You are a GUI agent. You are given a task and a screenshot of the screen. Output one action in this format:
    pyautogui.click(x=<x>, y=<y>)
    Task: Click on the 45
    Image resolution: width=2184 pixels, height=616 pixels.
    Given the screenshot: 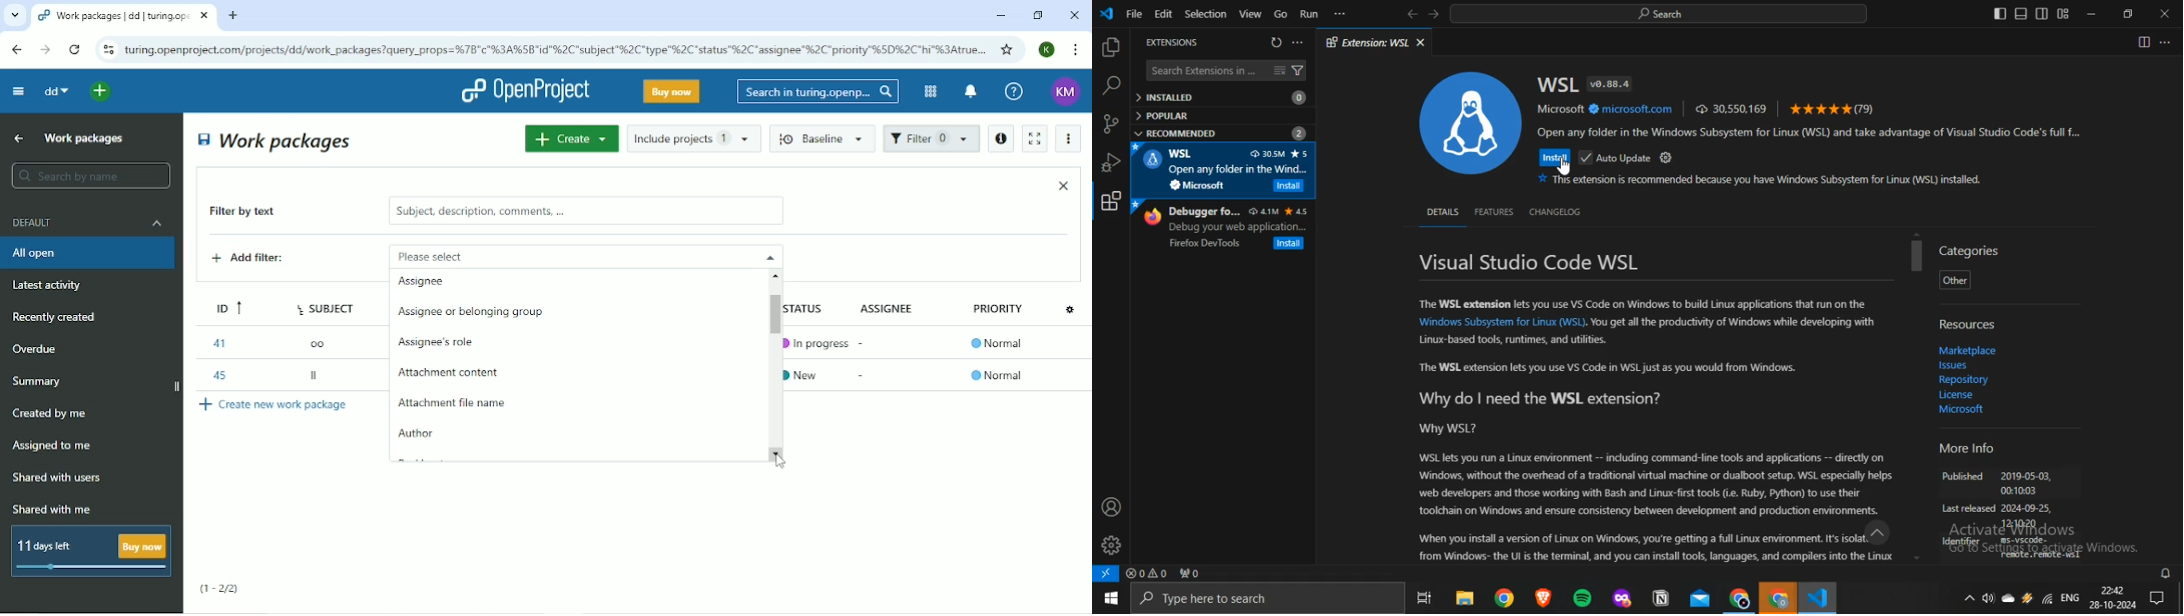 What is the action you would take?
    pyautogui.click(x=217, y=373)
    